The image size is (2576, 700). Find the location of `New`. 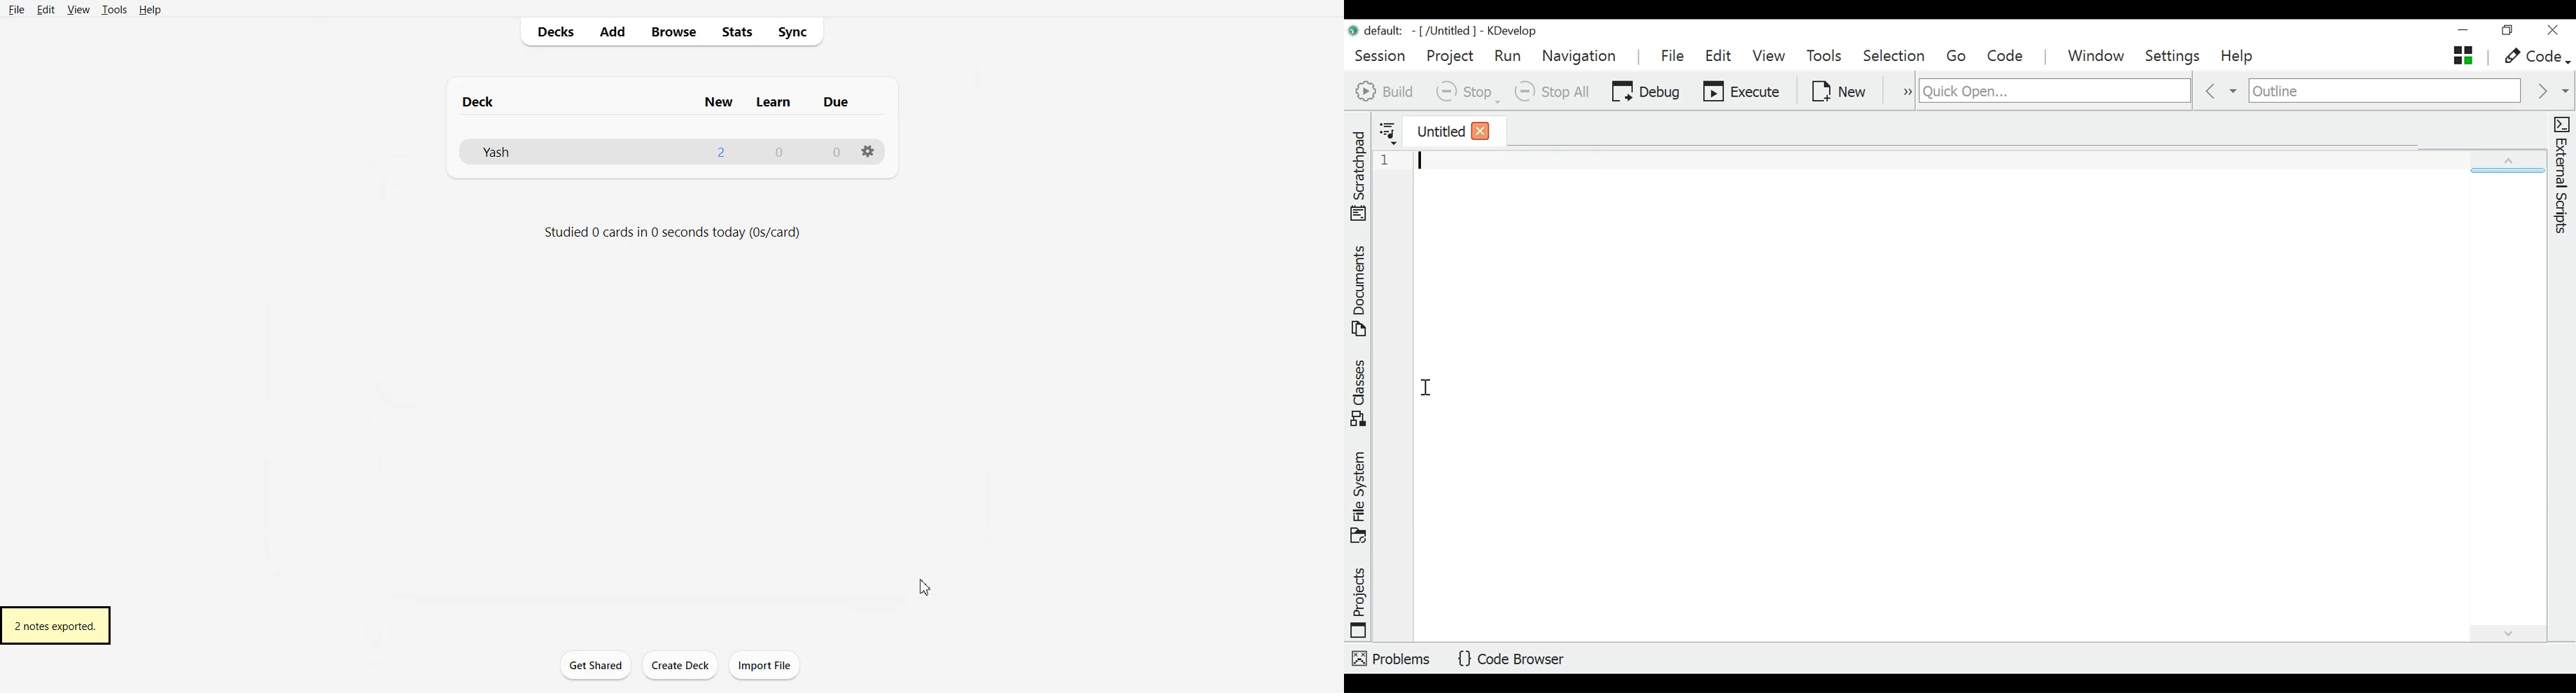

New is located at coordinates (721, 102).